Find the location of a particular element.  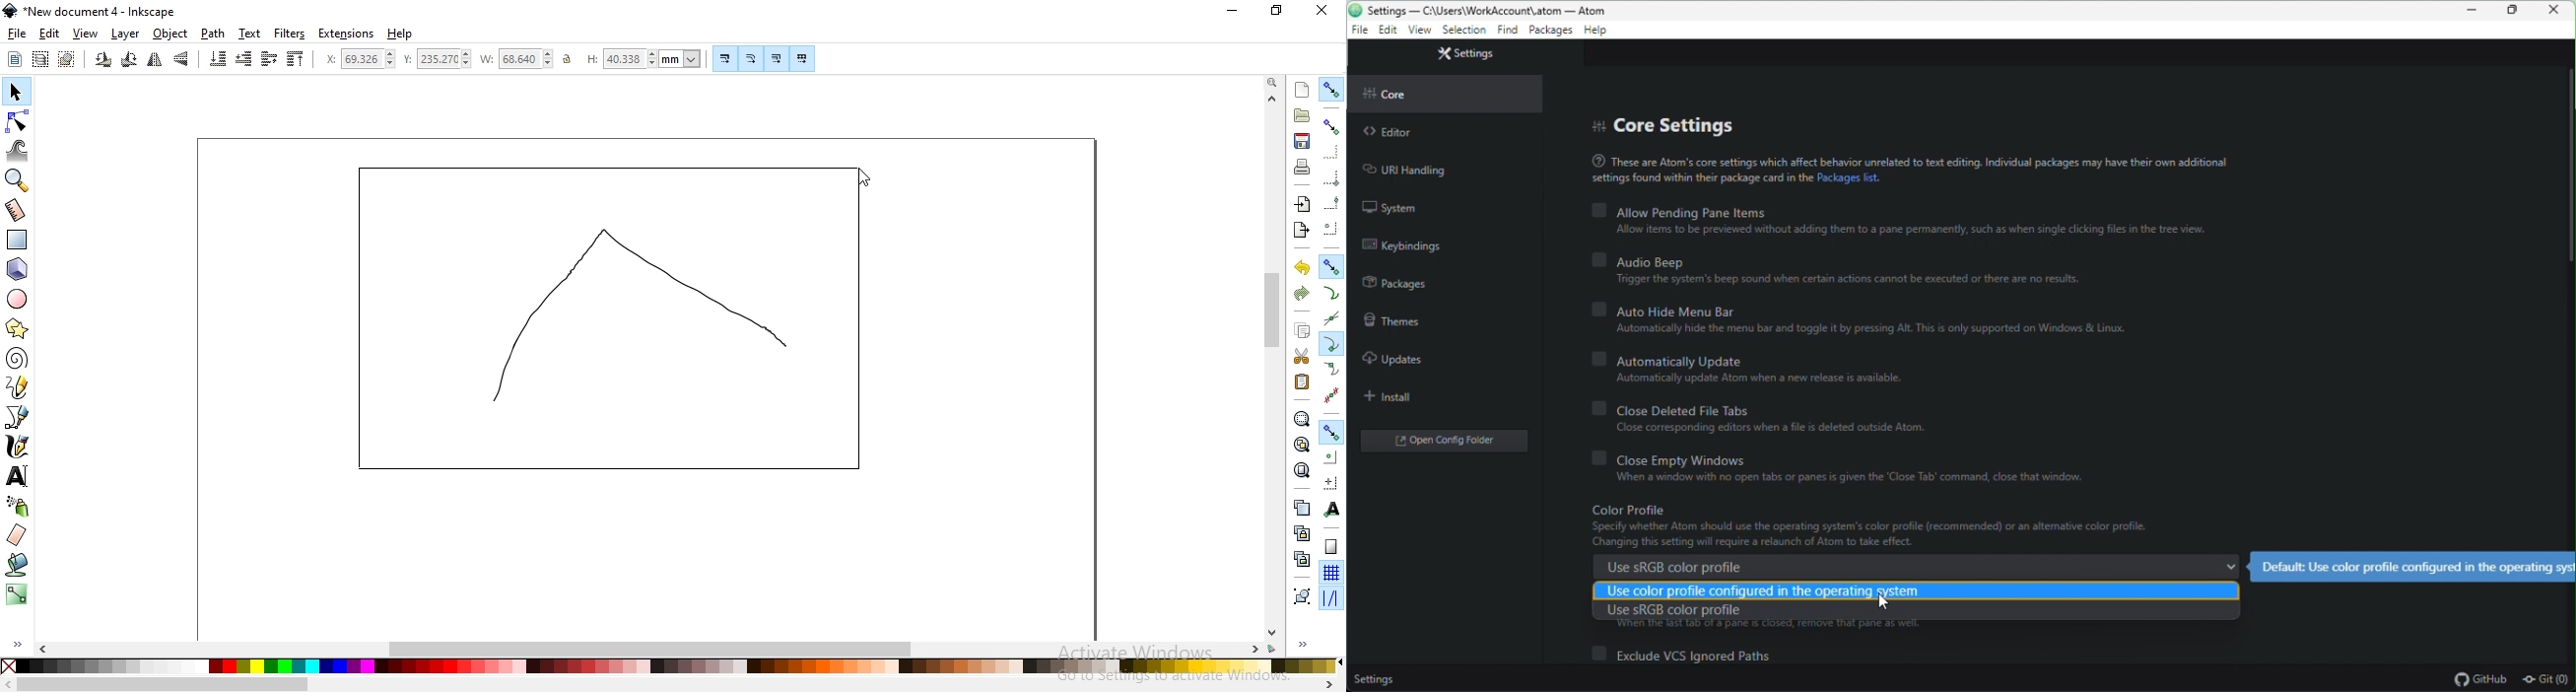

restore down is located at coordinates (1277, 11).